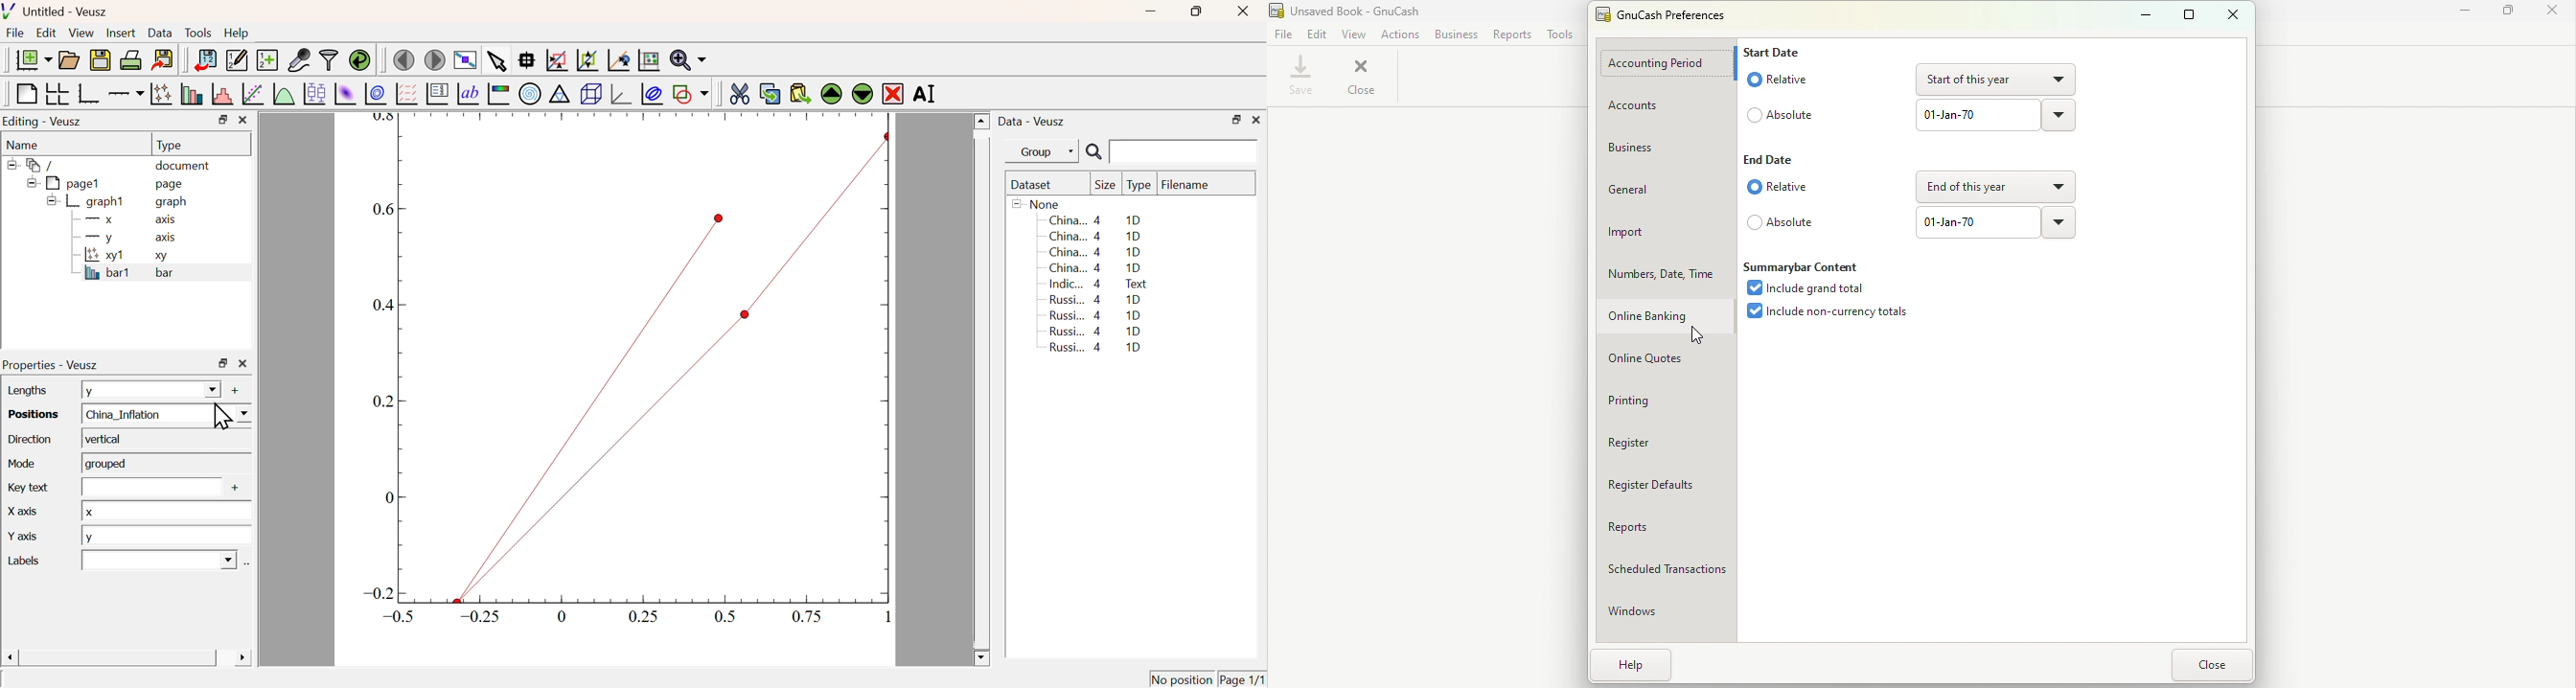 The height and width of the screenshot is (700, 2576). What do you see at coordinates (1971, 223) in the screenshot?
I see `01-jan-70` at bounding box center [1971, 223].